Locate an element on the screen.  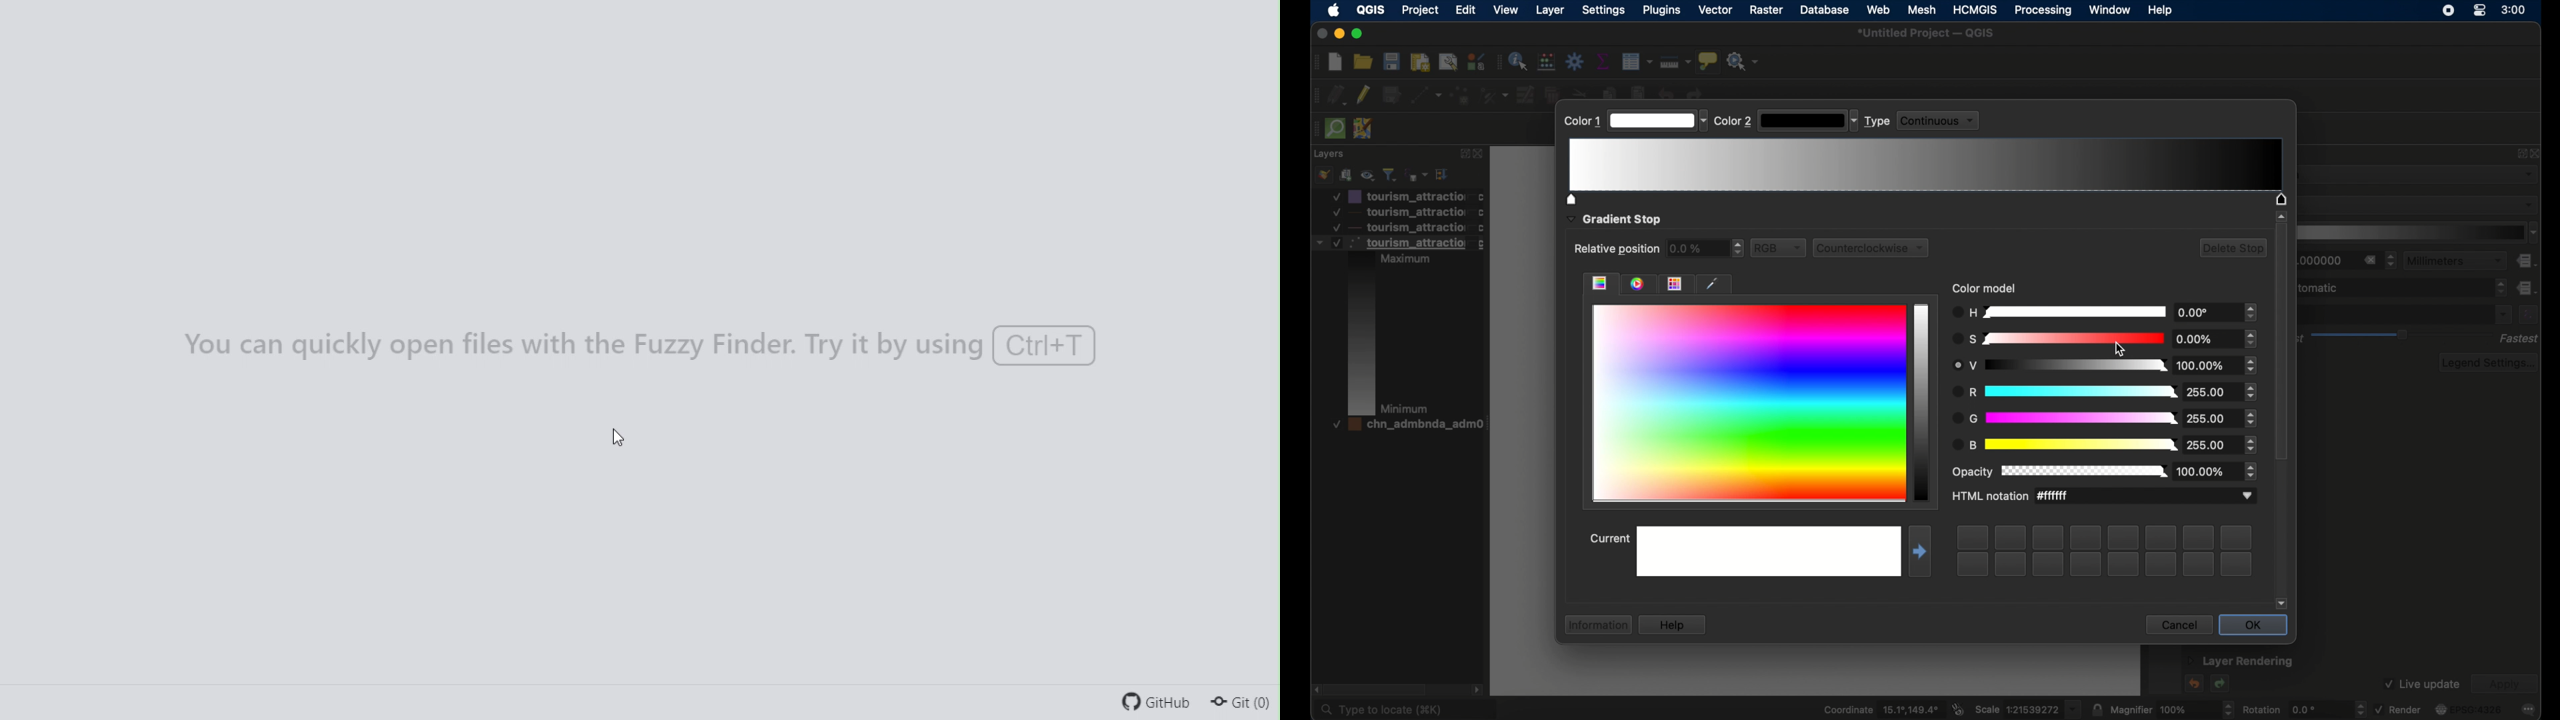
Git is located at coordinates (1242, 704).